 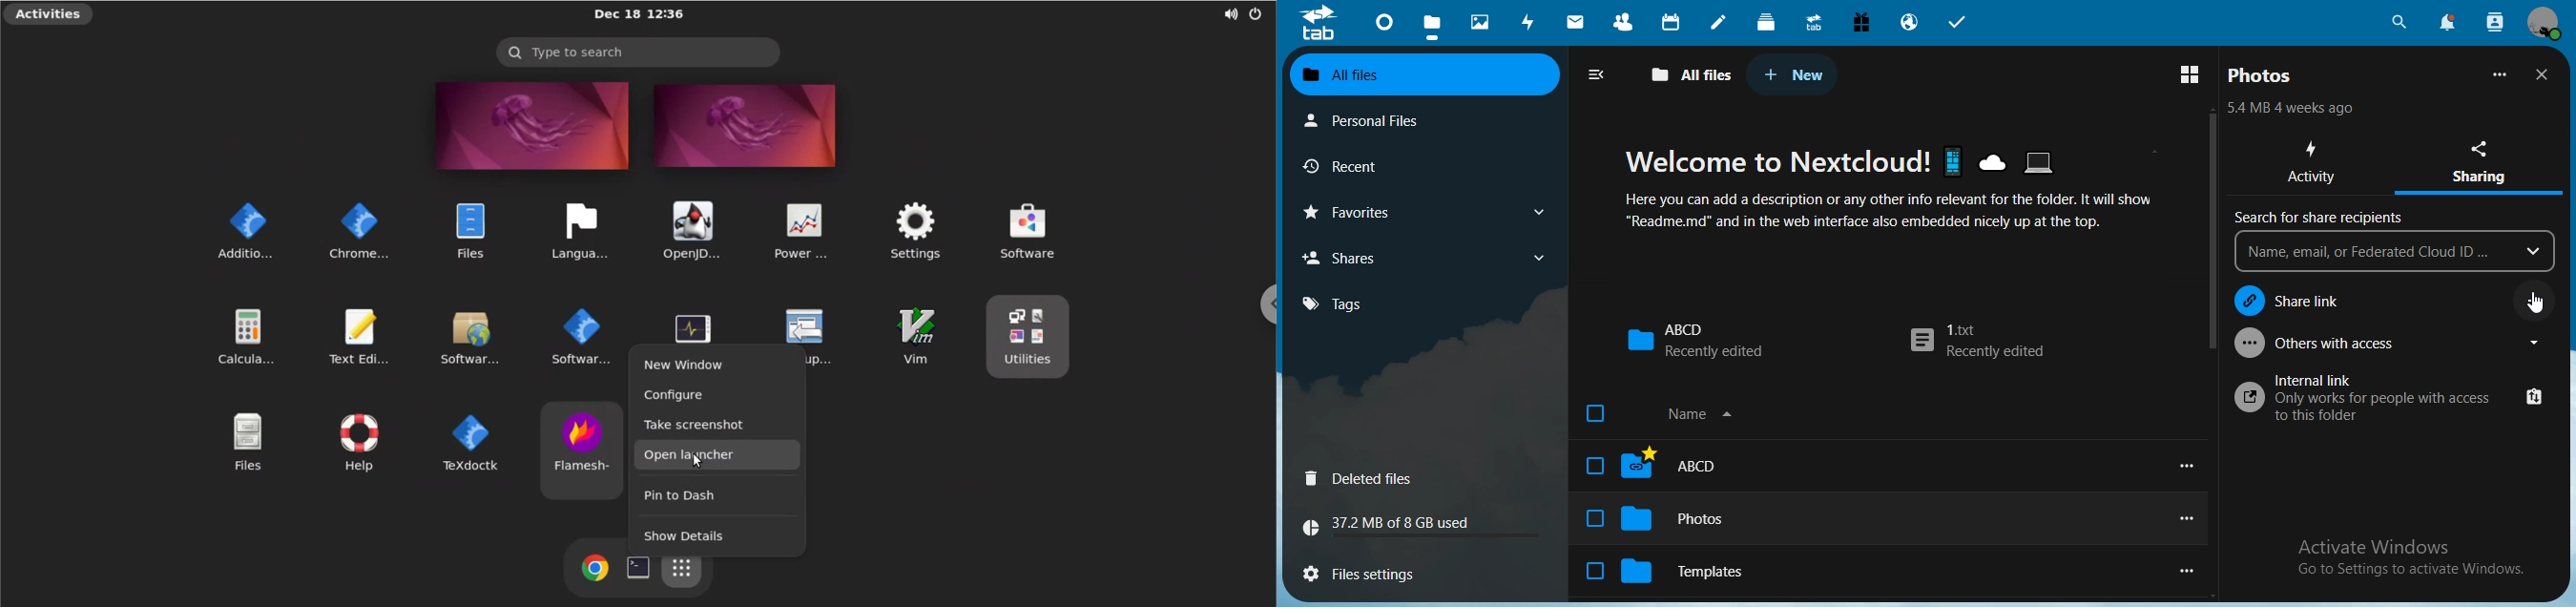 What do you see at coordinates (1673, 22) in the screenshot?
I see `calendar` at bounding box center [1673, 22].